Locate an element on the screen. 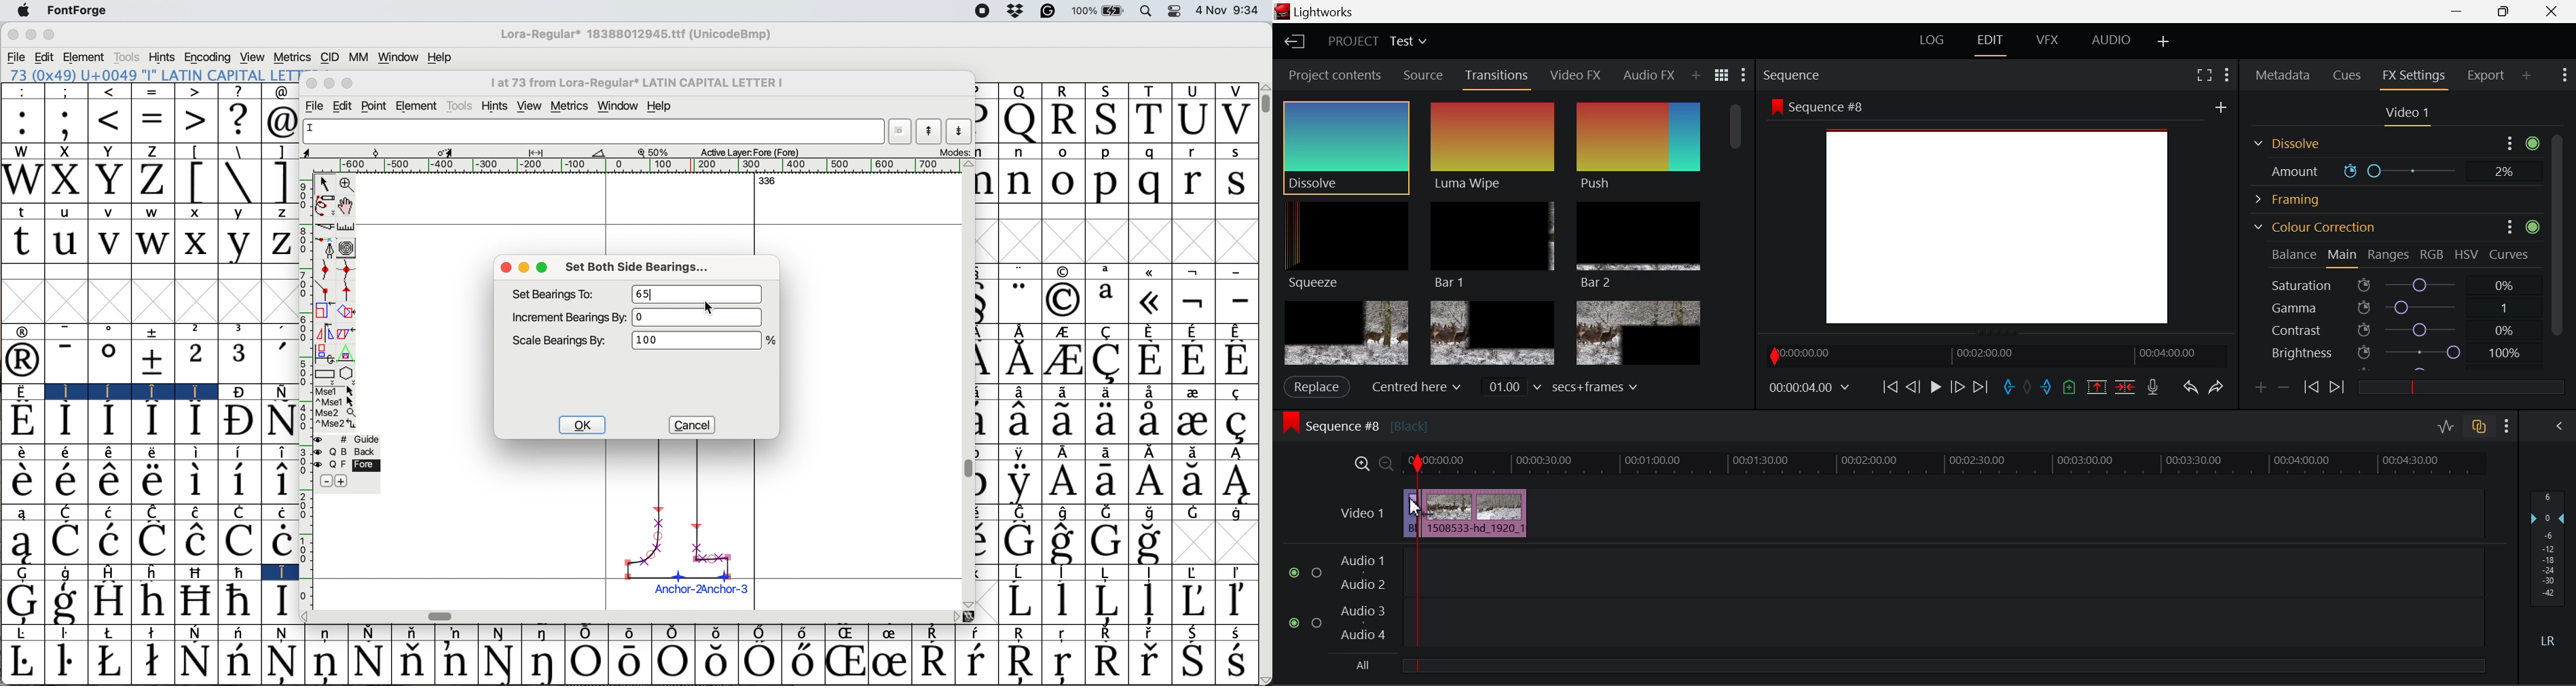 This screenshot has height=700, width=2576. Framing Section is located at coordinates (2298, 141).